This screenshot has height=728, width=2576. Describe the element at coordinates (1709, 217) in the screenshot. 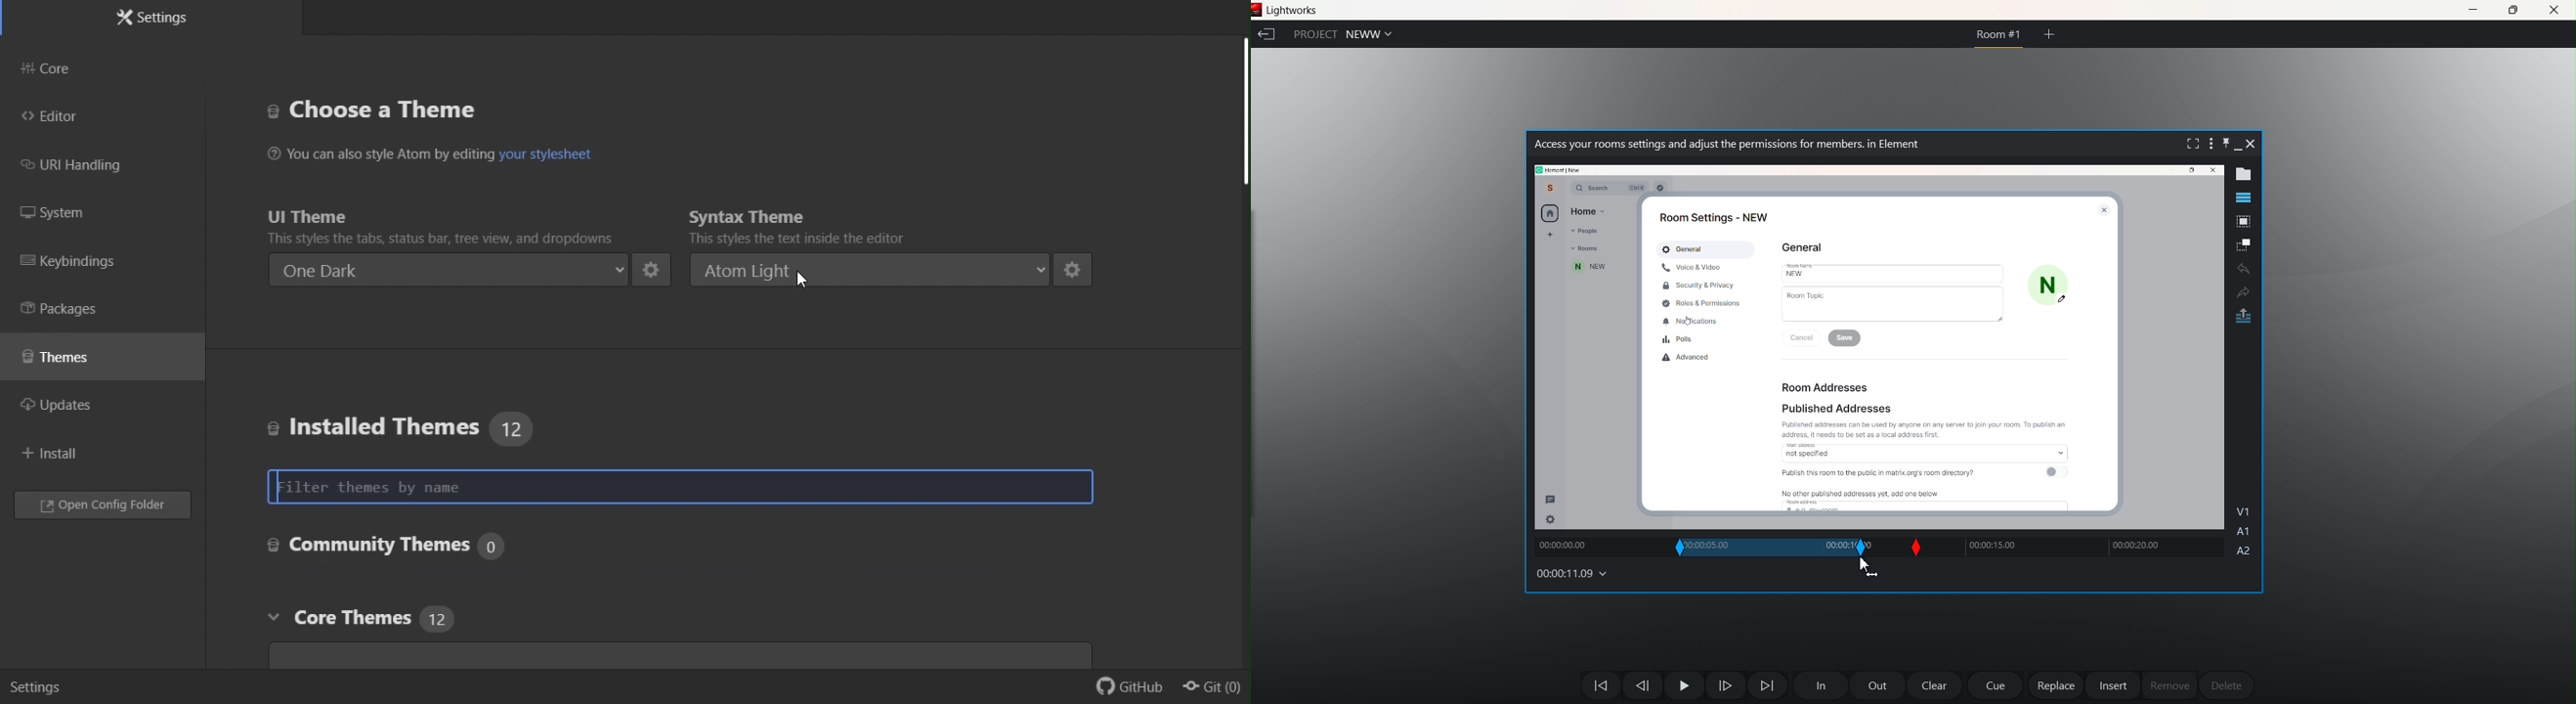

I see `Room Settings - NEW` at that location.